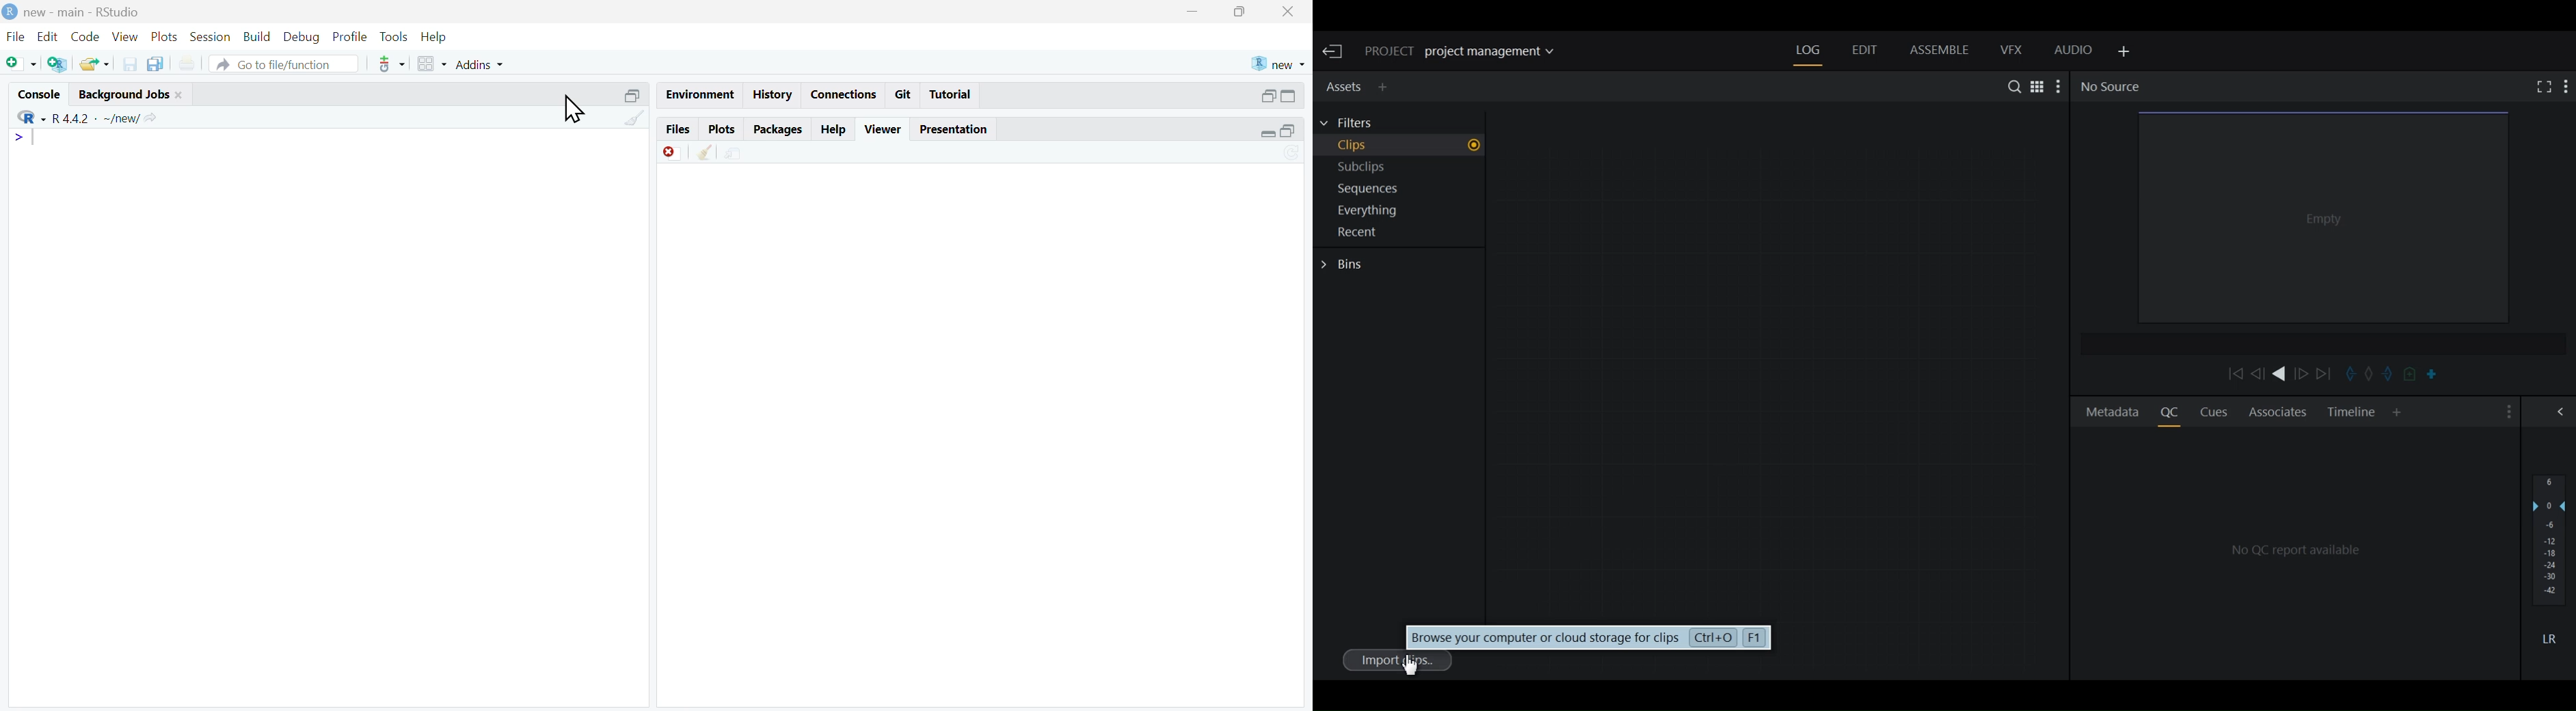 The width and height of the screenshot is (2576, 728). I want to click on Add Panel, so click(1386, 87).